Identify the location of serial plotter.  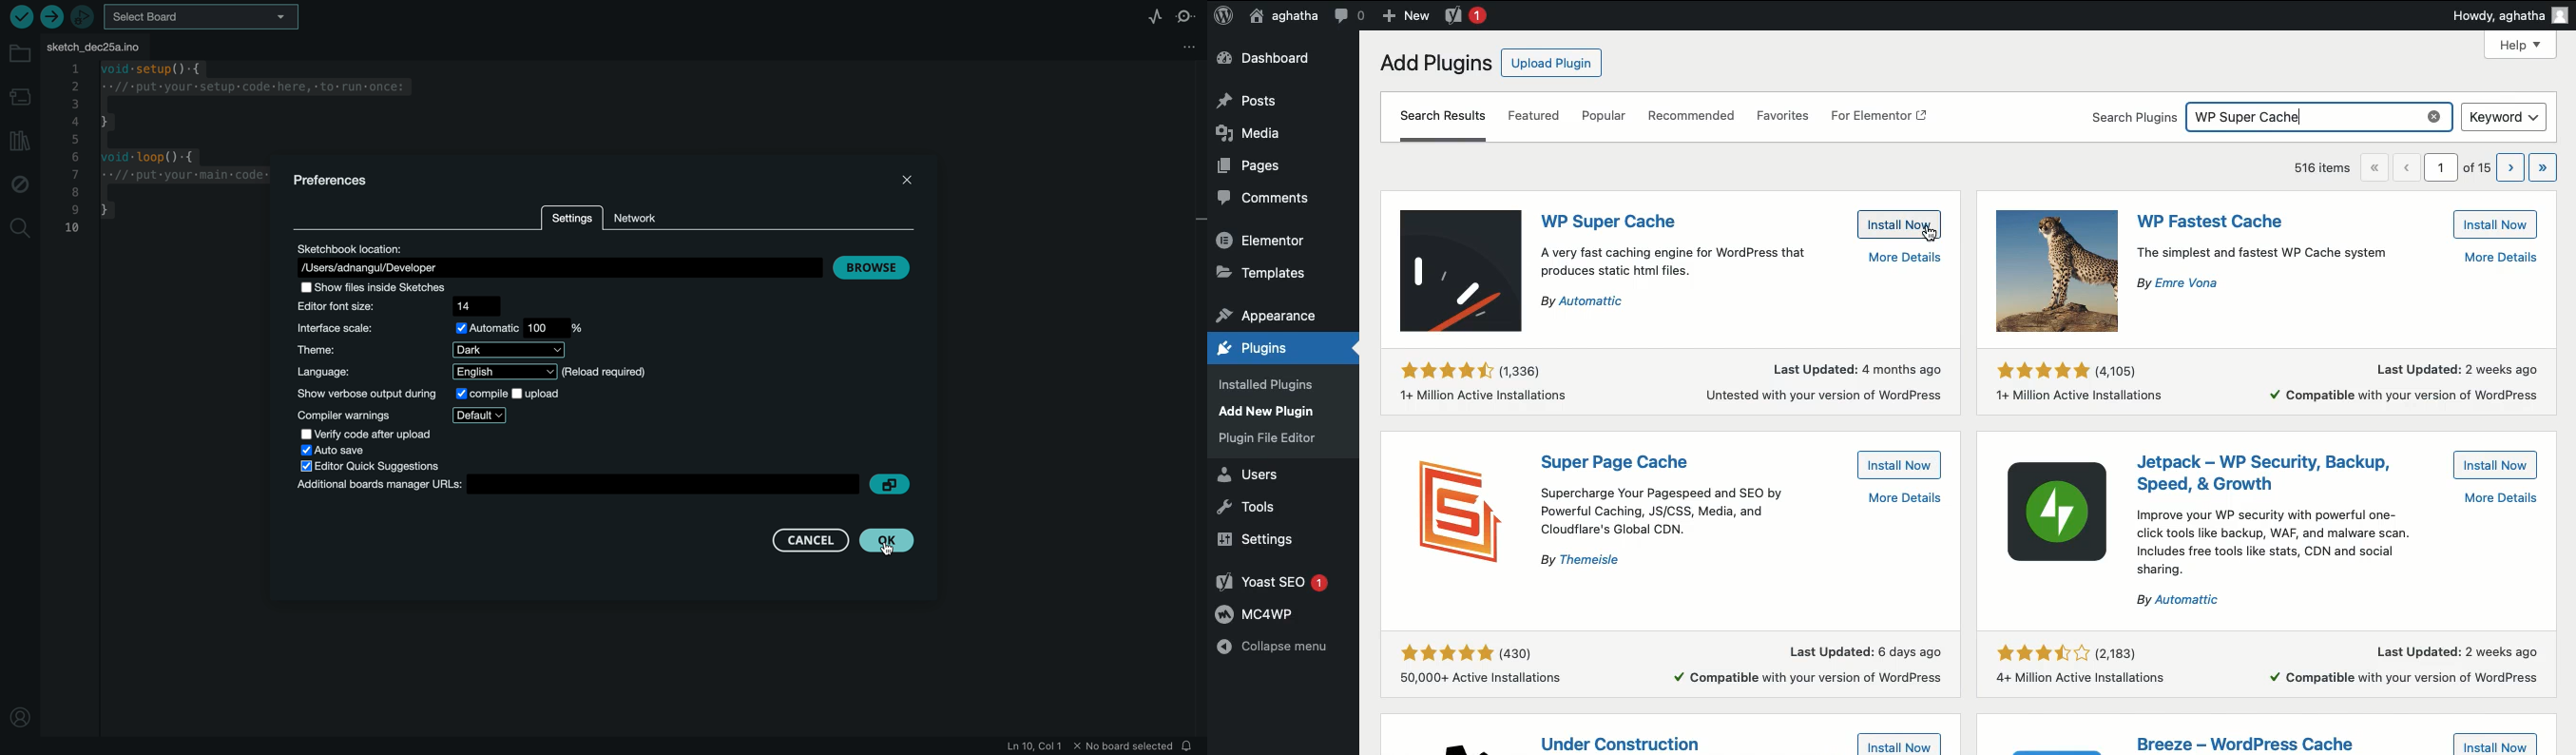
(1152, 16).